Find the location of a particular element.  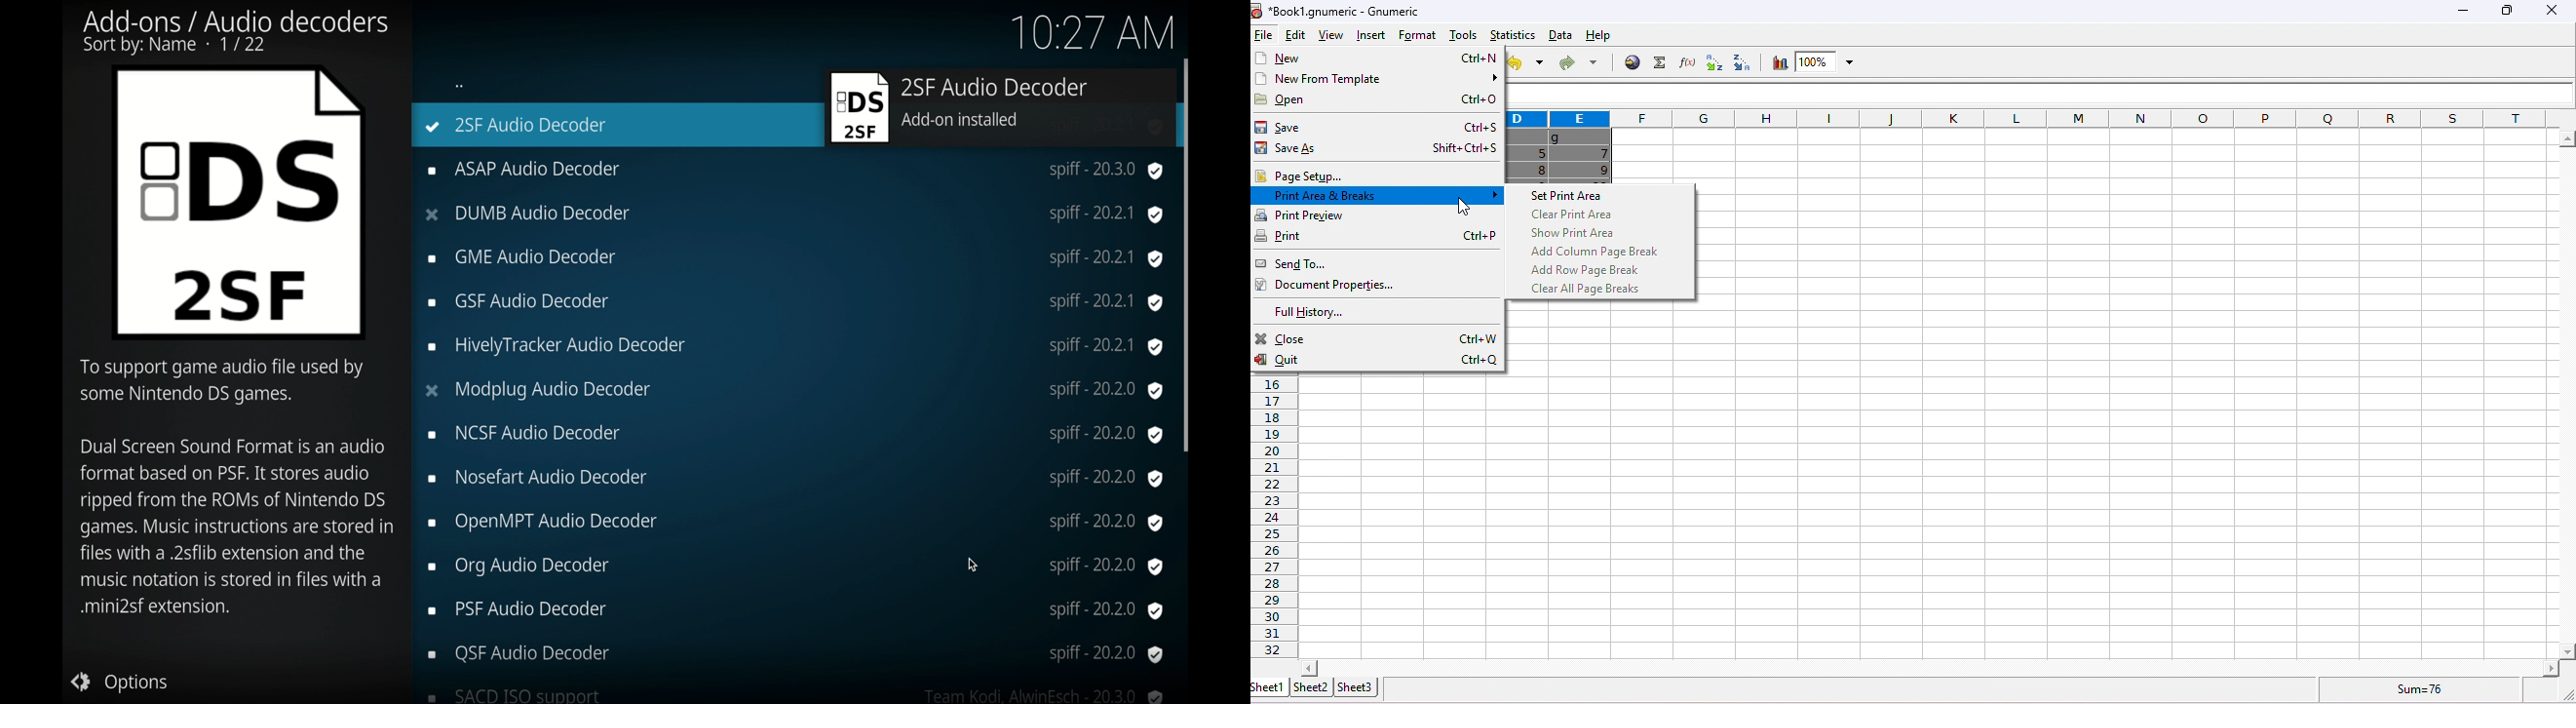

full history is located at coordinates (1317, 314).